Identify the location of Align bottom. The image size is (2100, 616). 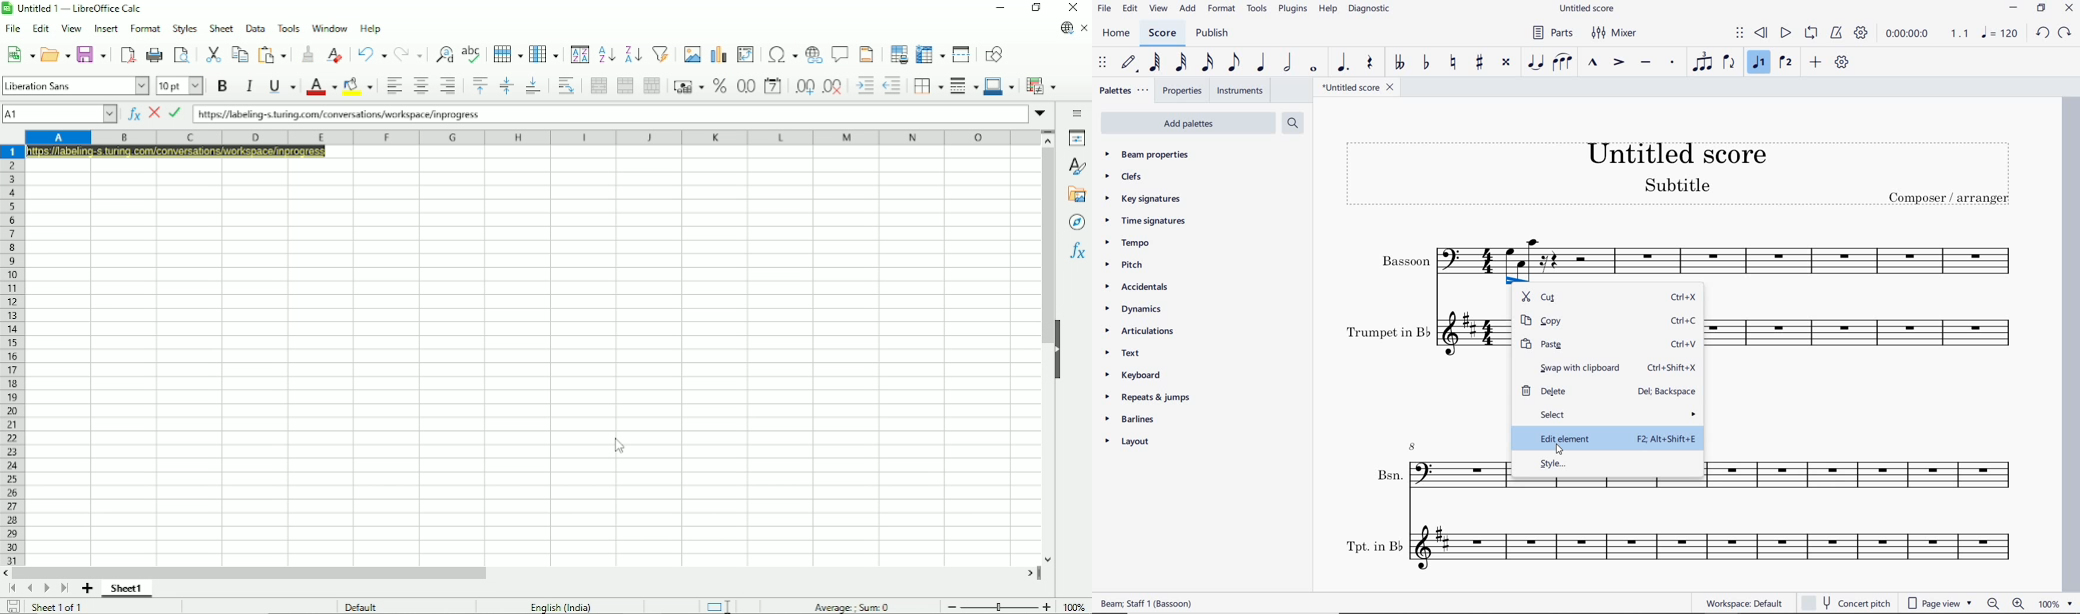
(532, 86).